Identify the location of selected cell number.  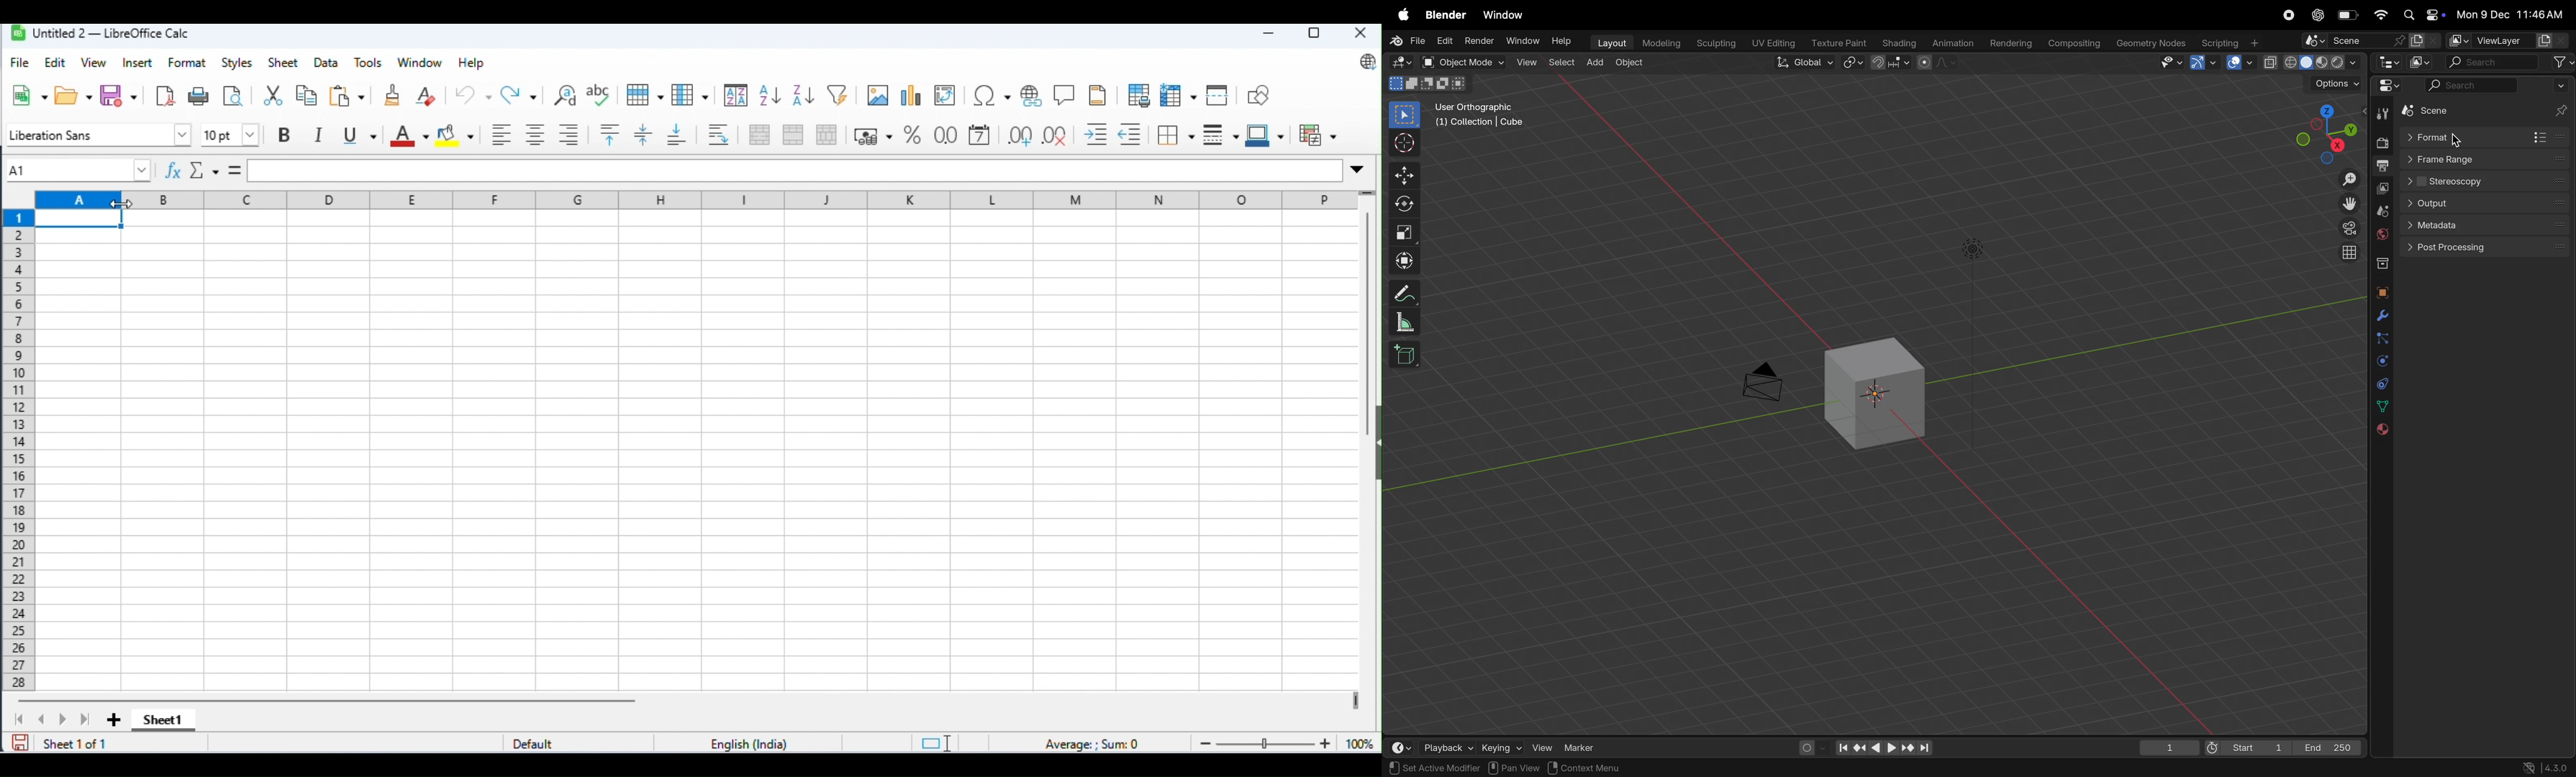
(75, 168).